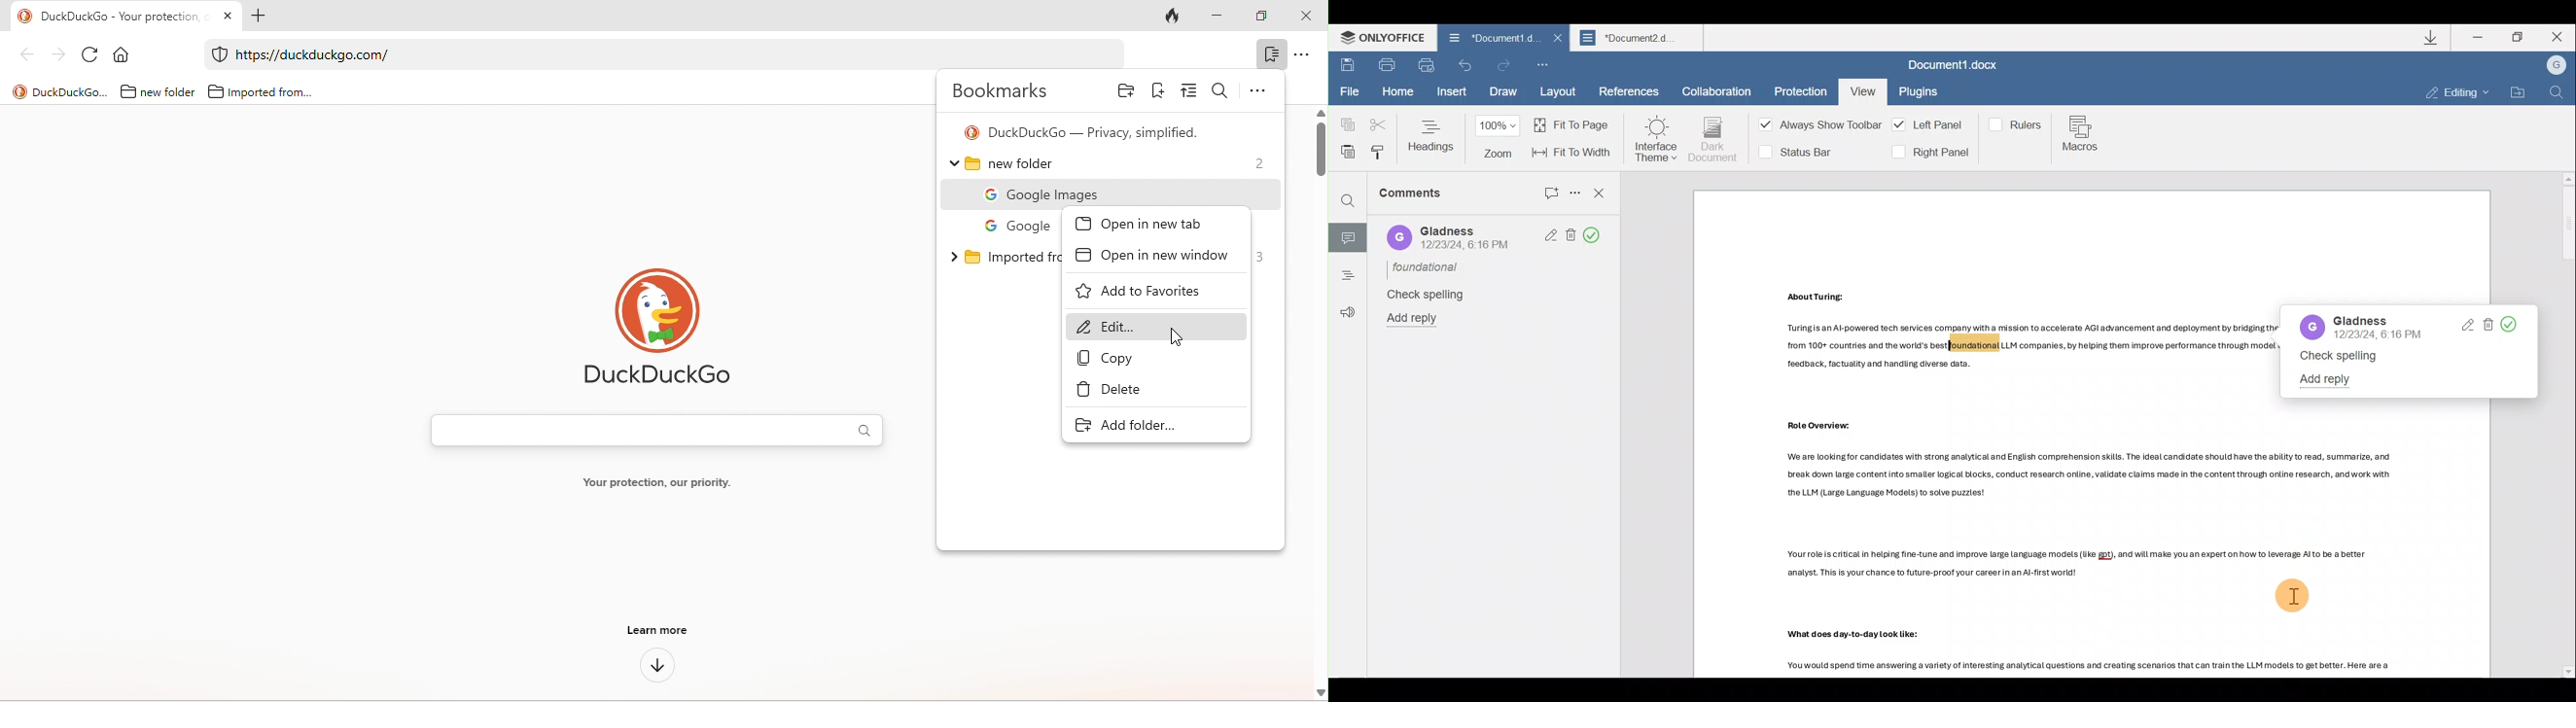 The width and height of the screenshot is (2576, 728). I want to click on google images, so click(1118, 195).